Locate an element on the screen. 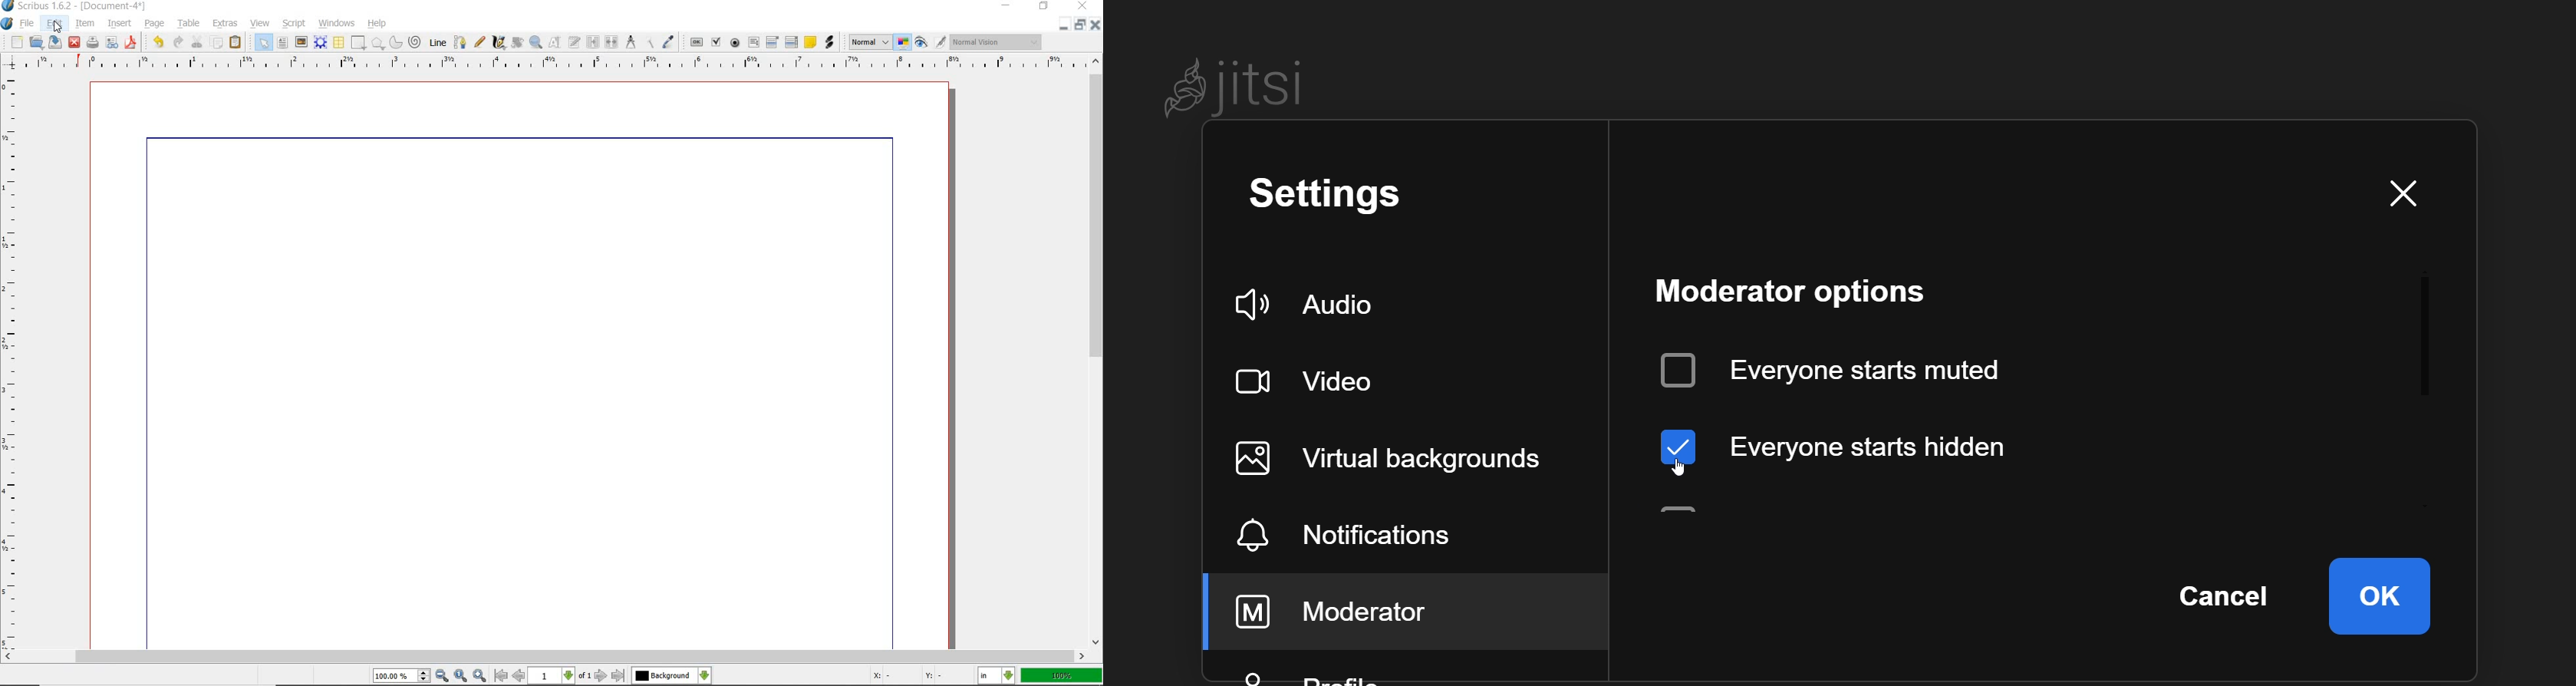 The image size is (2576, 700). polygon is located at coordinates (378, 44).